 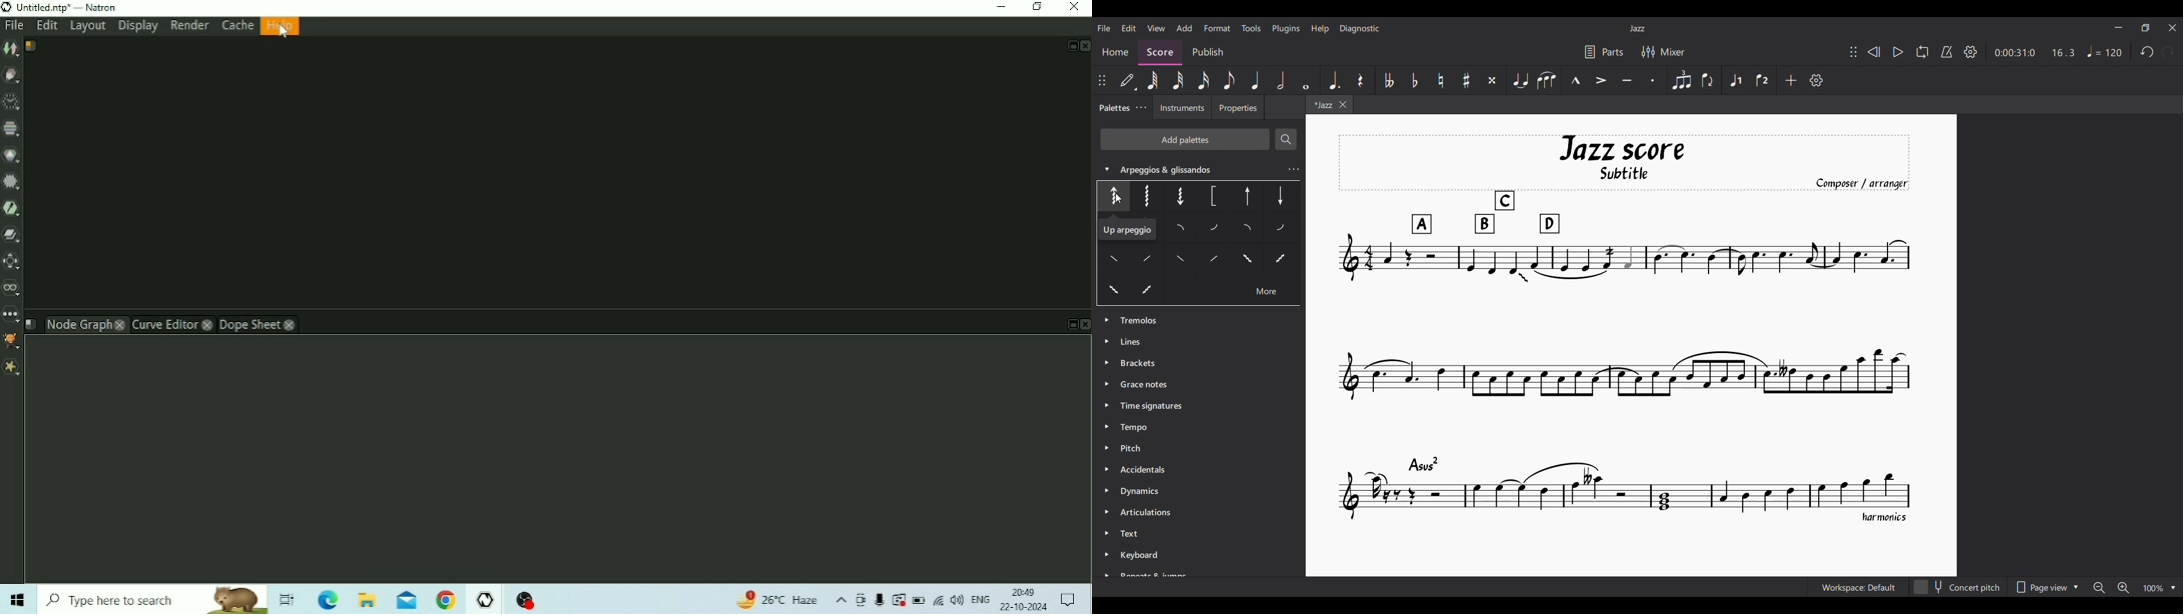 What do you see at coordinates (1159, 49) in the screenshot?
I see `Score, current section highlighted` at bounding box center [1159, 49].